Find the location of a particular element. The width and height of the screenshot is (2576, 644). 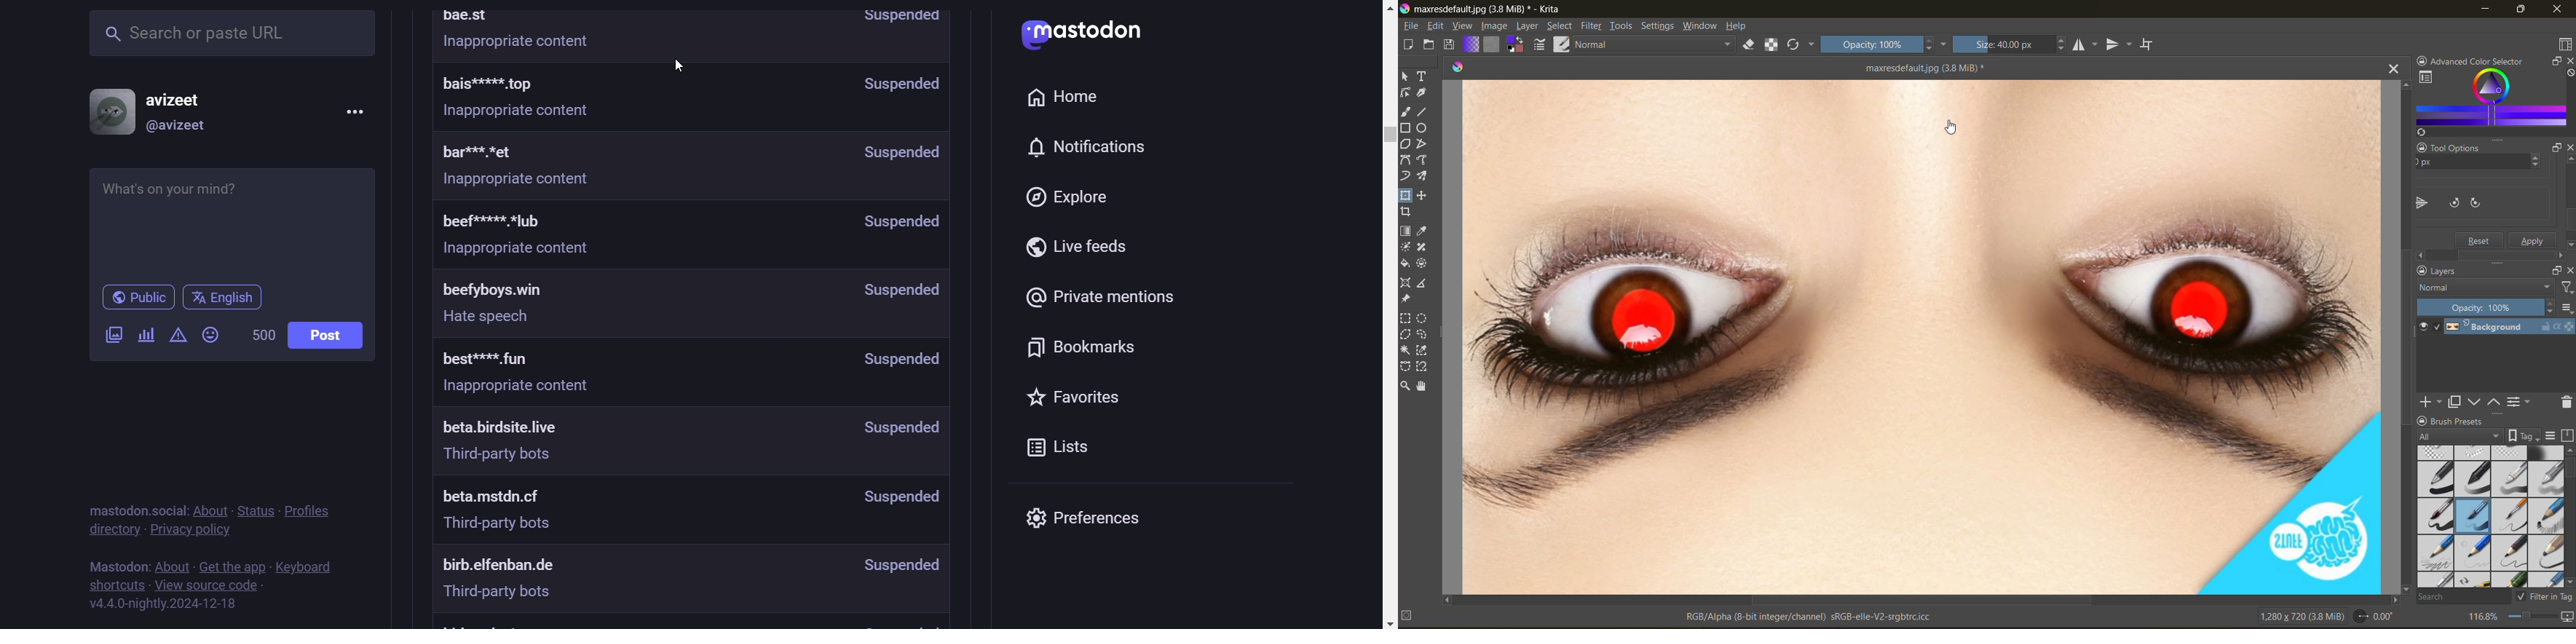

moderated server's information is located at coordinates (692, 514).